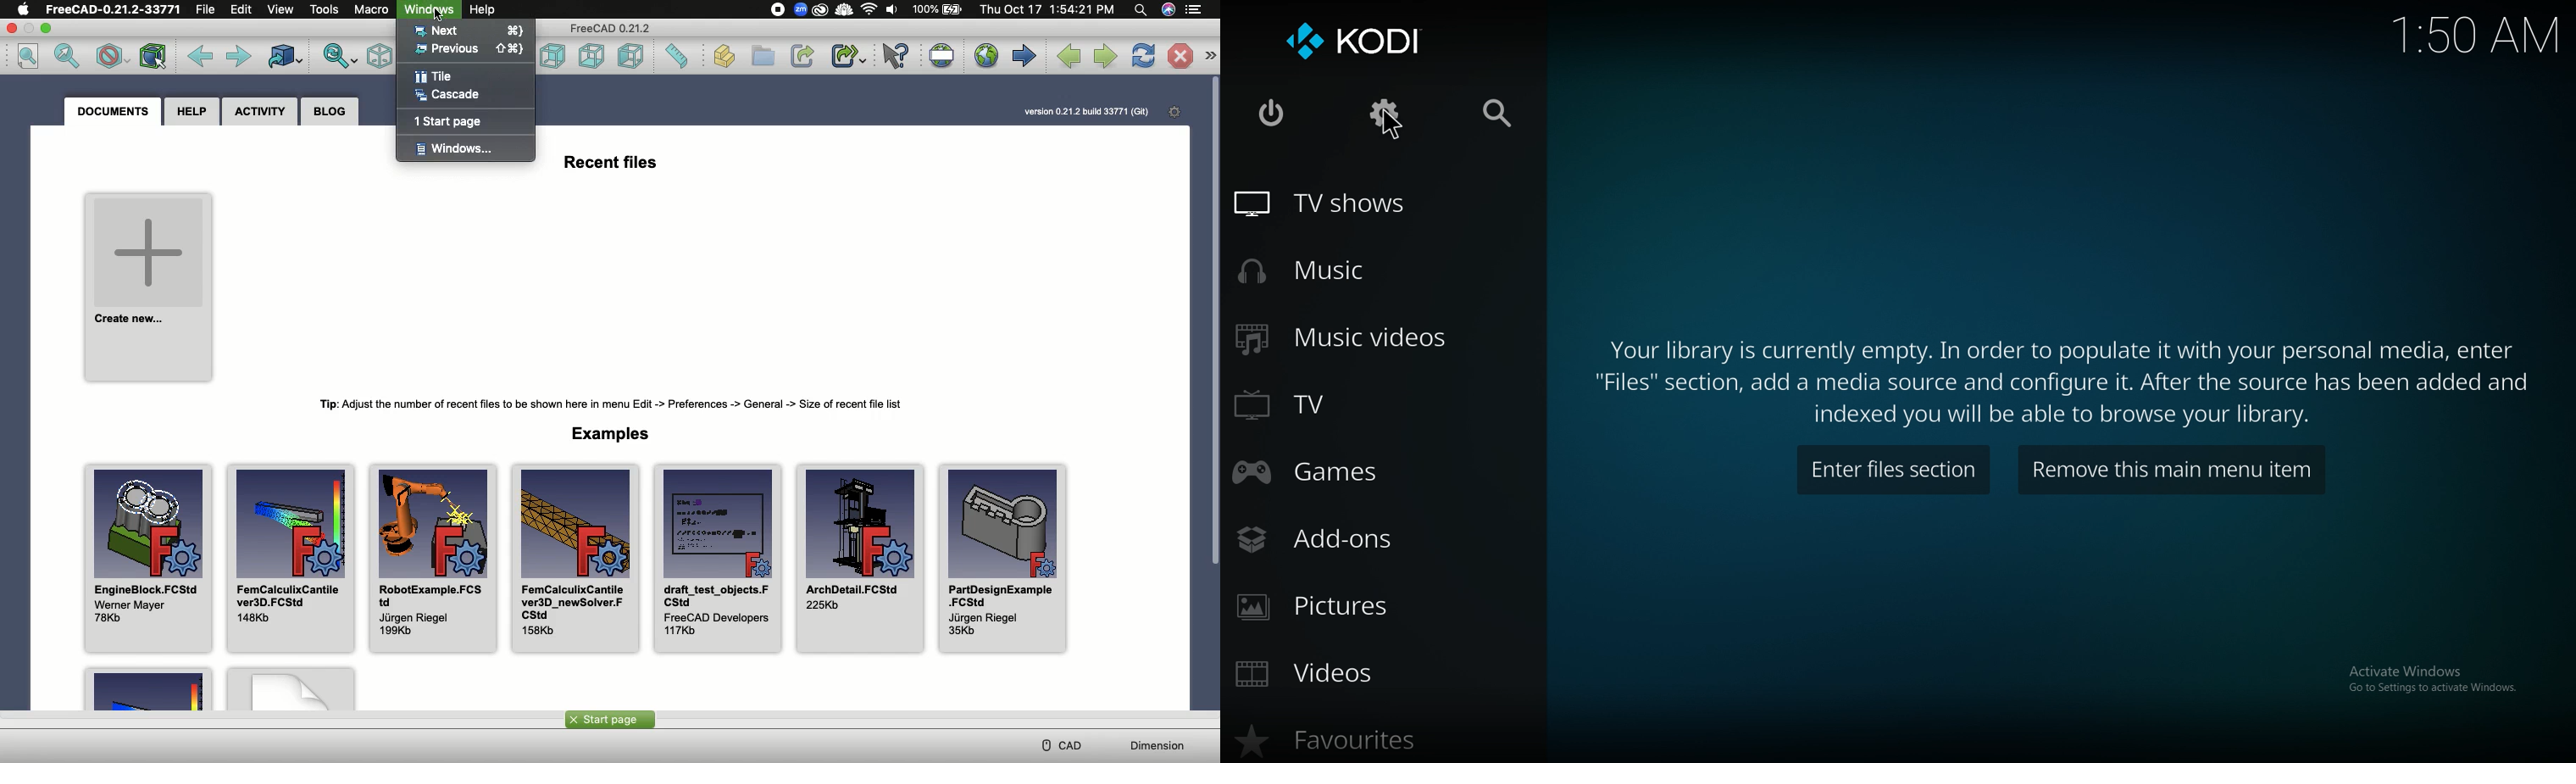  What do you see at coordinates (2066, 378) in the screenshot?
I see `Your library is currently empty. In order to populate it with your personal media, enter
"Files" section, add a media source and configure it. After the source has been added and
indexed you will be able to browse your library.` at bounding box center [2066, 378].